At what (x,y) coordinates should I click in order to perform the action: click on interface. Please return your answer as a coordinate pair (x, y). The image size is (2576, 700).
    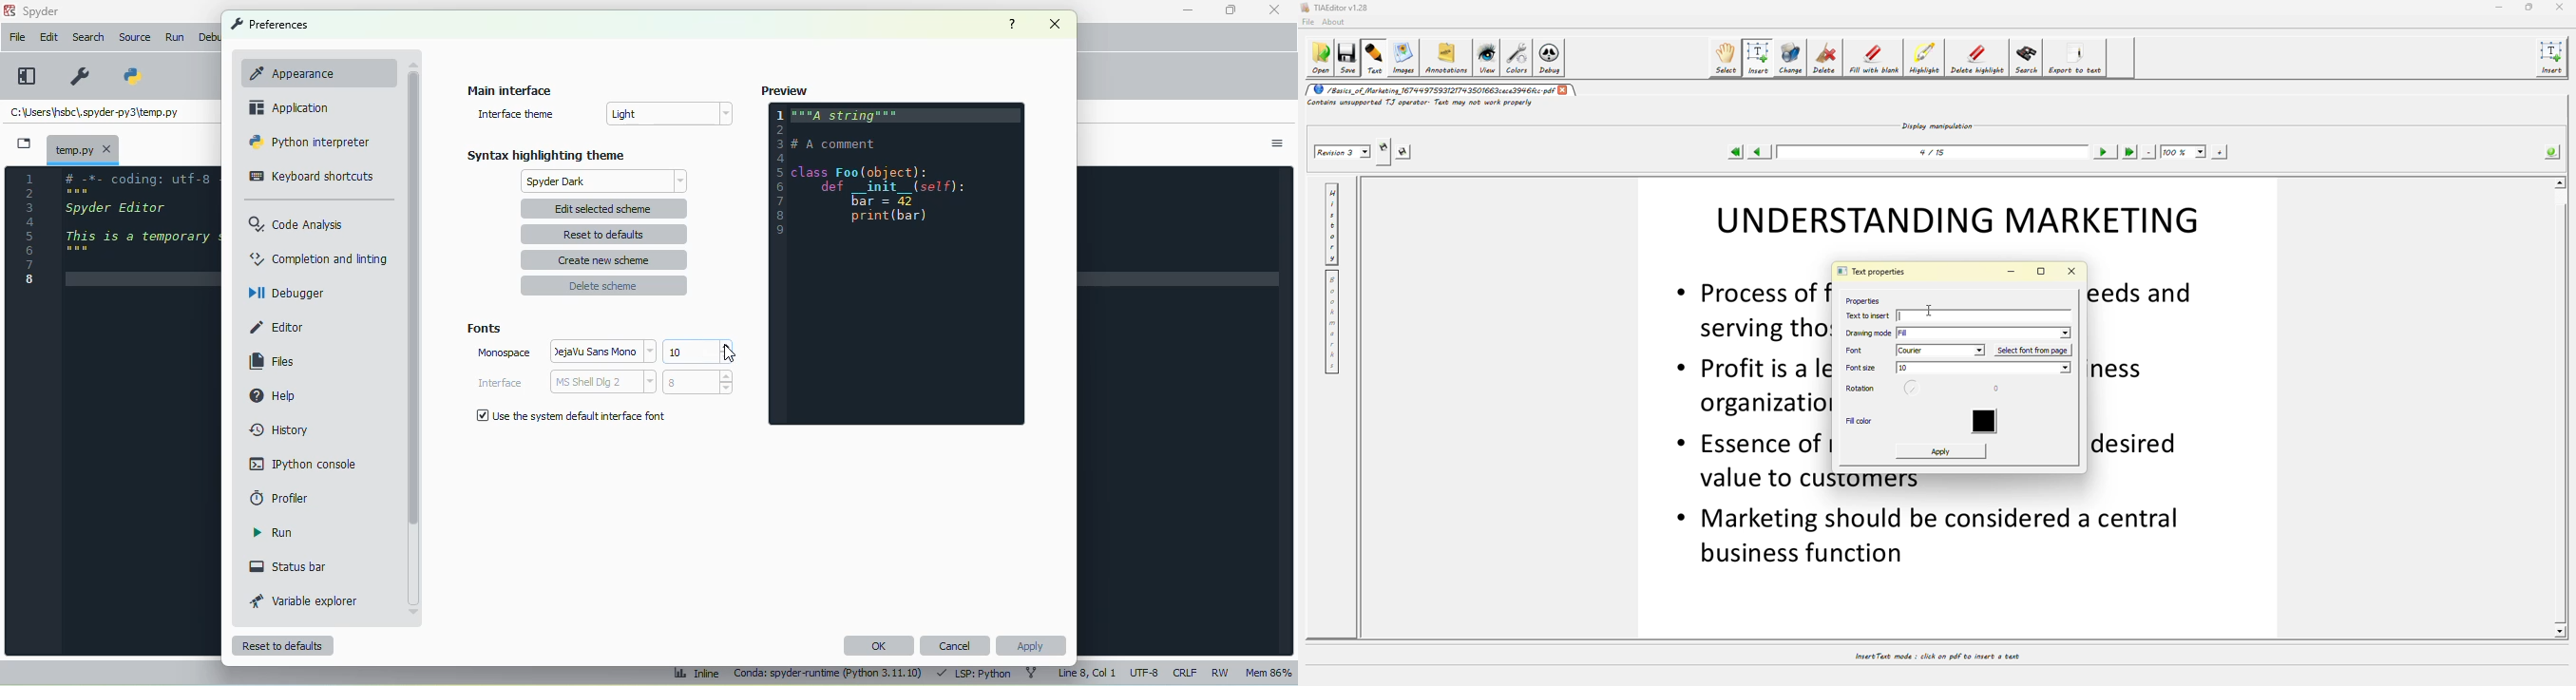
    Looking at the image, I should click on (500, 383).